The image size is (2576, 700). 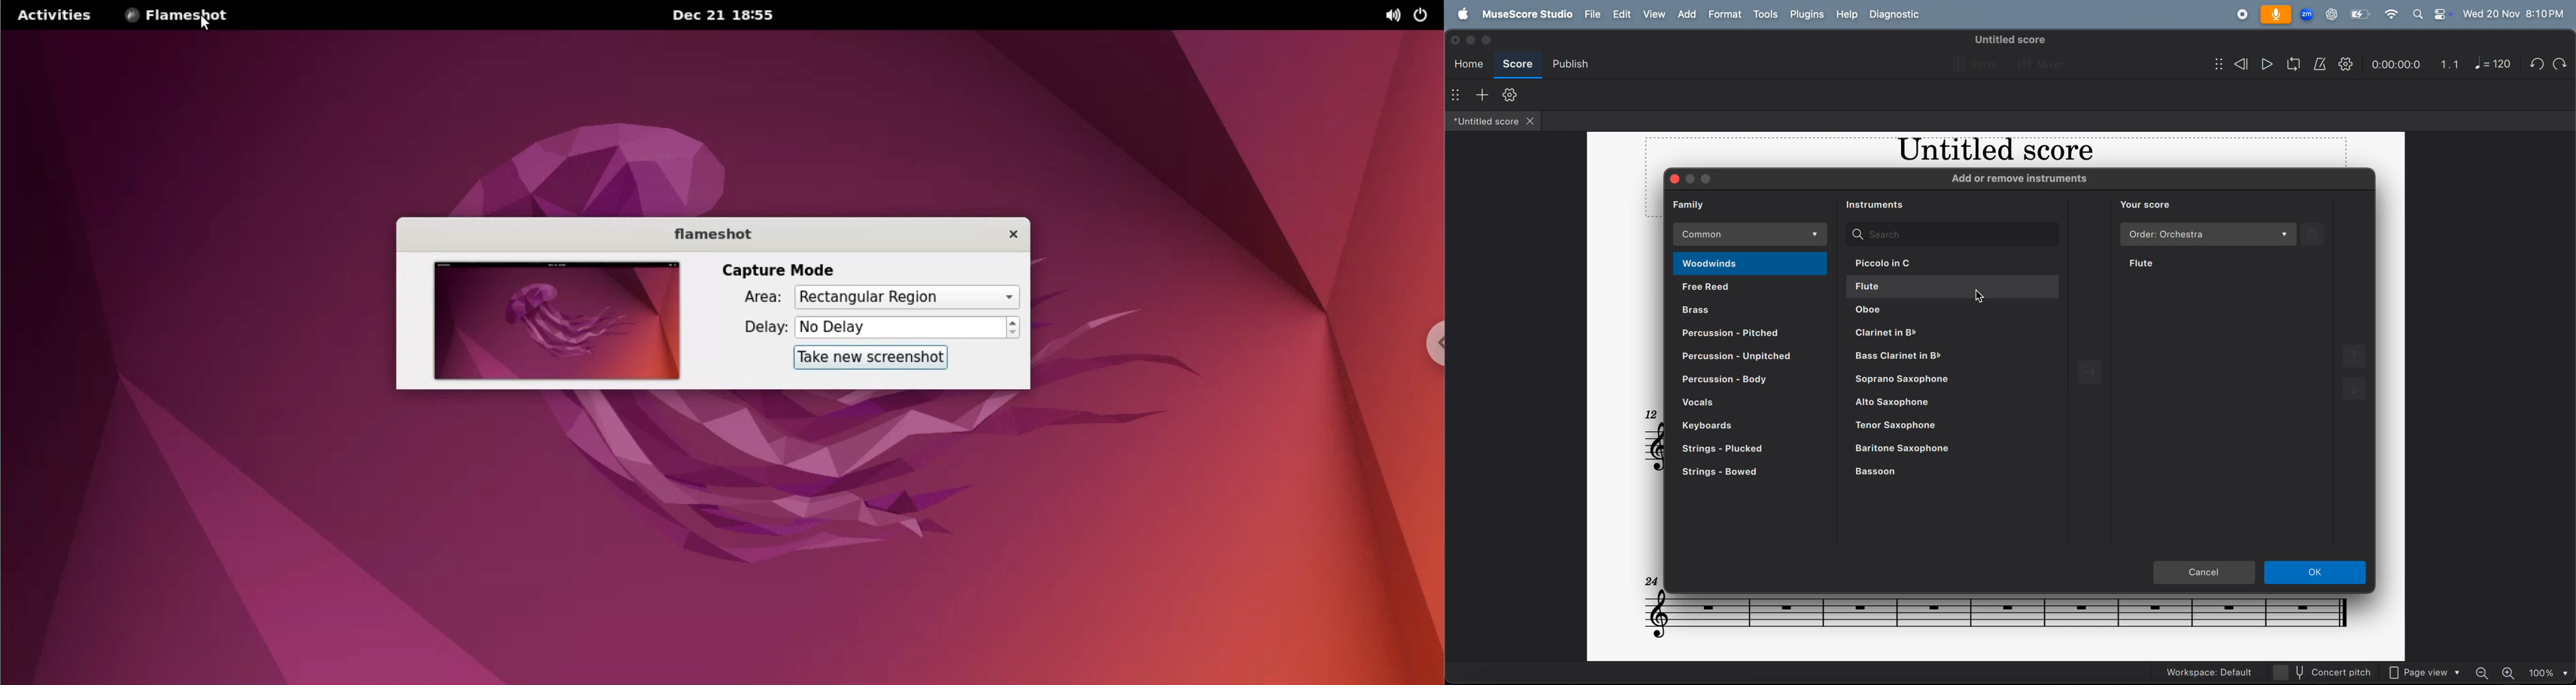 What do you see at coordinates (1753, 309) in the screenshot?
I see `brass` at bounding box center [1753, 309].